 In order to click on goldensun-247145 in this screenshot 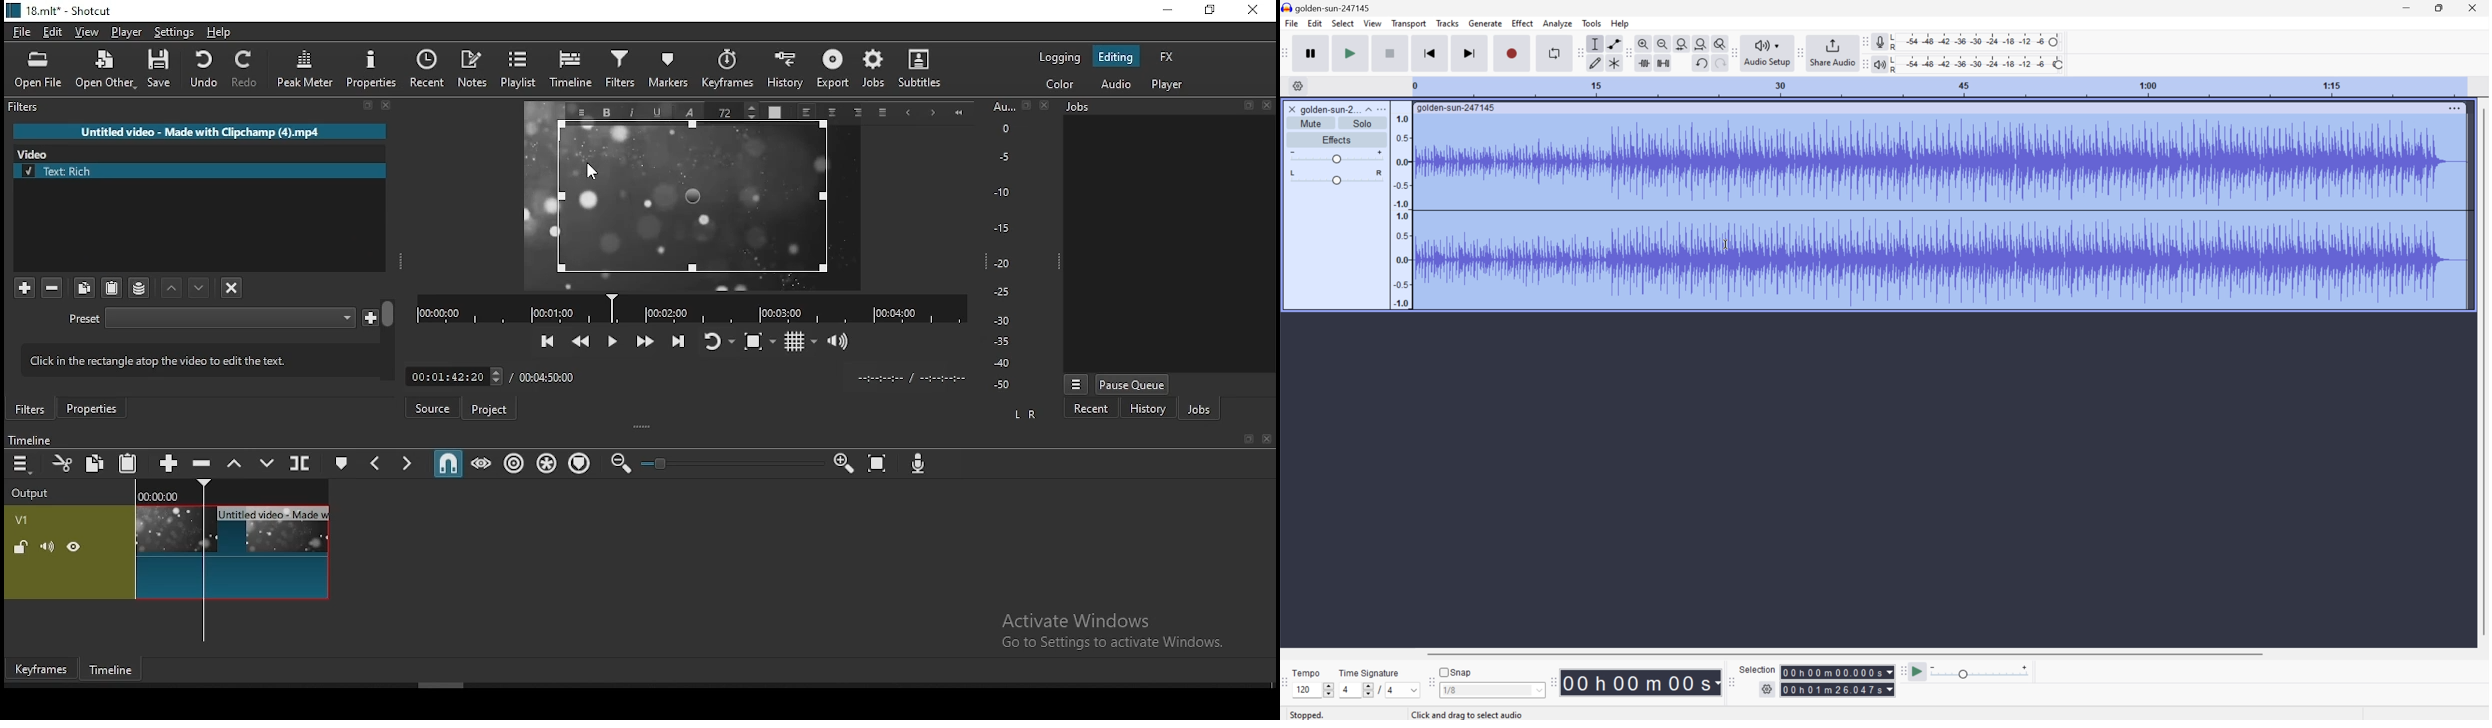, I will do `click(1327, 8)`.